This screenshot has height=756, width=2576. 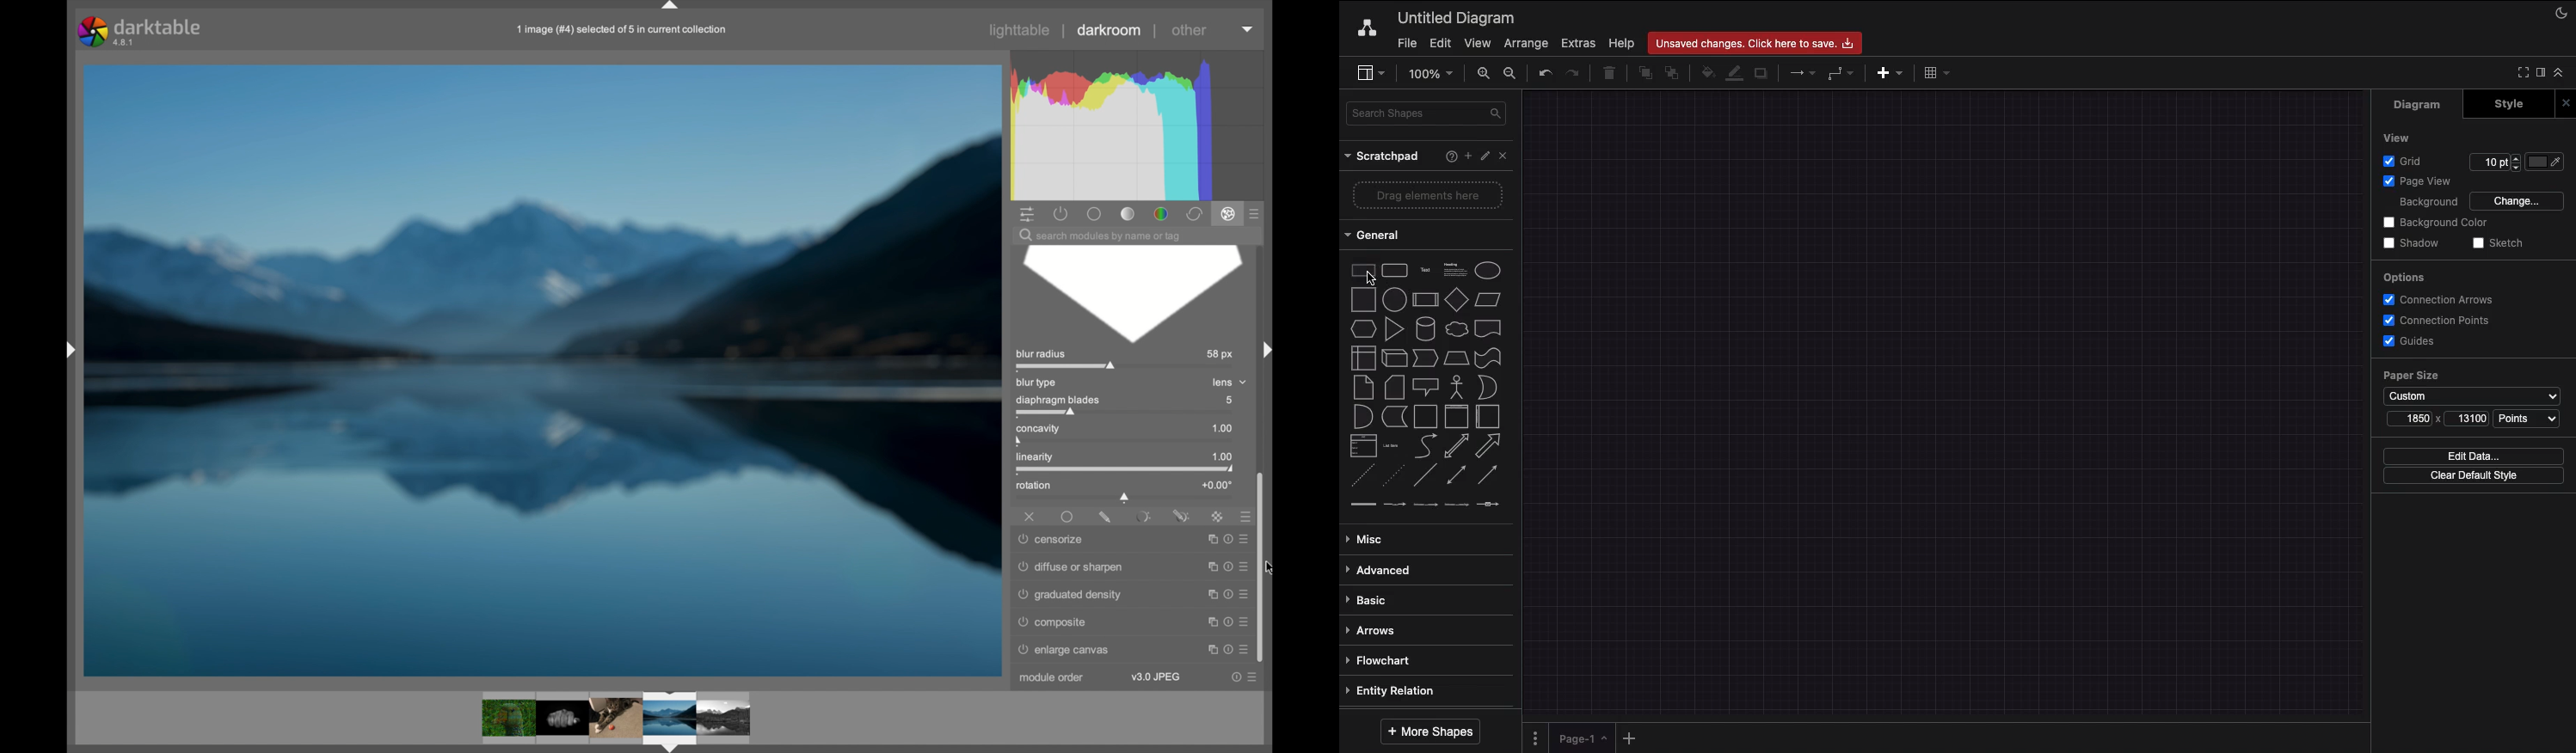 I want to click on 1.00, so click(x=1216, y=429).